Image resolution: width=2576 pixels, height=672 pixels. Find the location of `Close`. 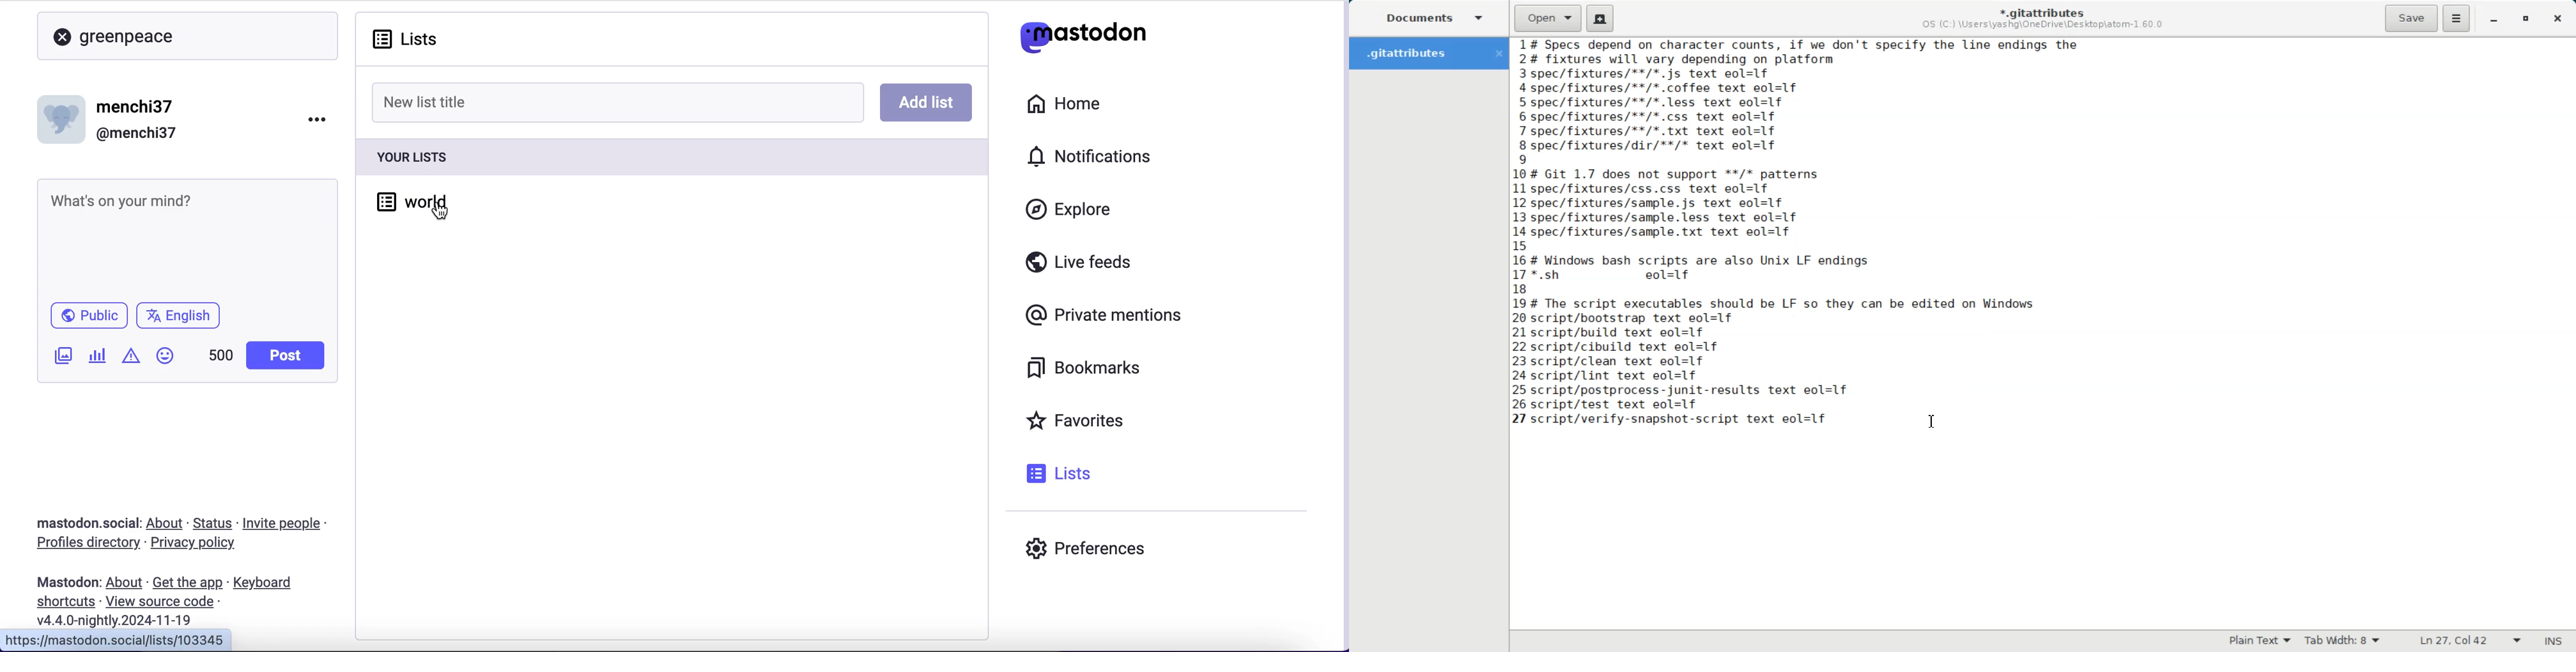

Close is located at coordinates (2557, 20).